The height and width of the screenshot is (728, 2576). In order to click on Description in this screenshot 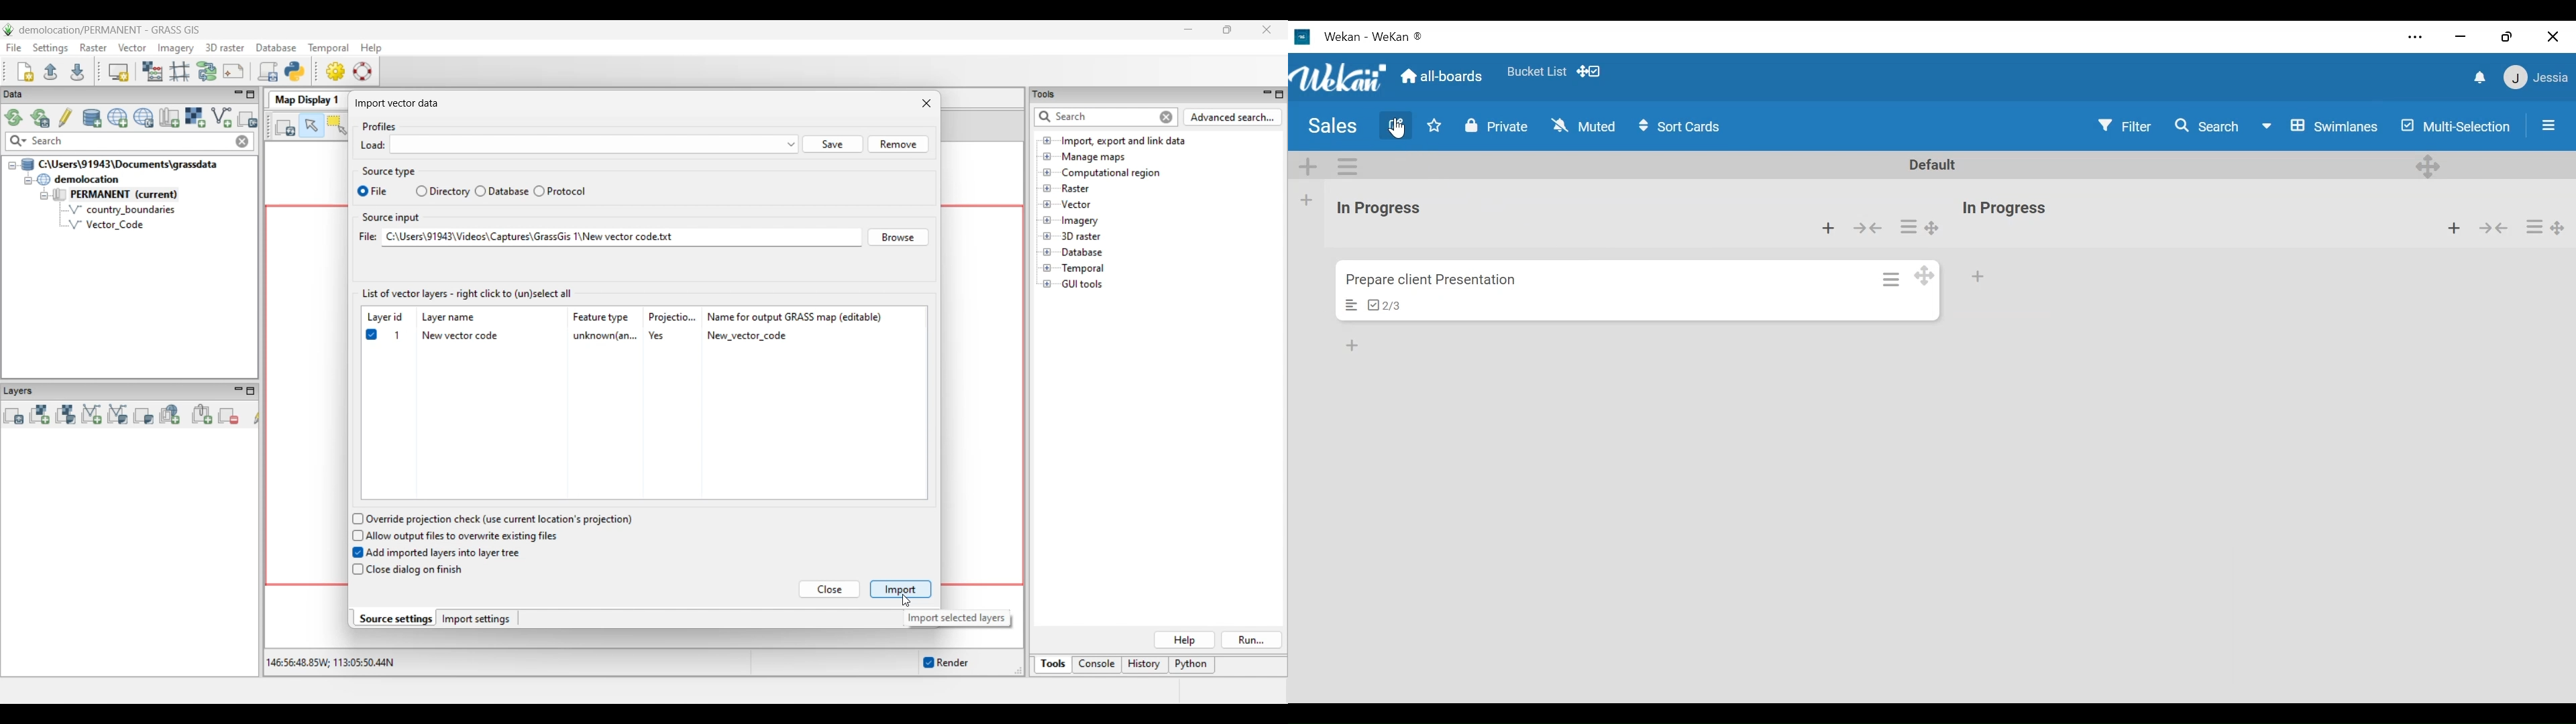, I will do `click(1350, 304)`.